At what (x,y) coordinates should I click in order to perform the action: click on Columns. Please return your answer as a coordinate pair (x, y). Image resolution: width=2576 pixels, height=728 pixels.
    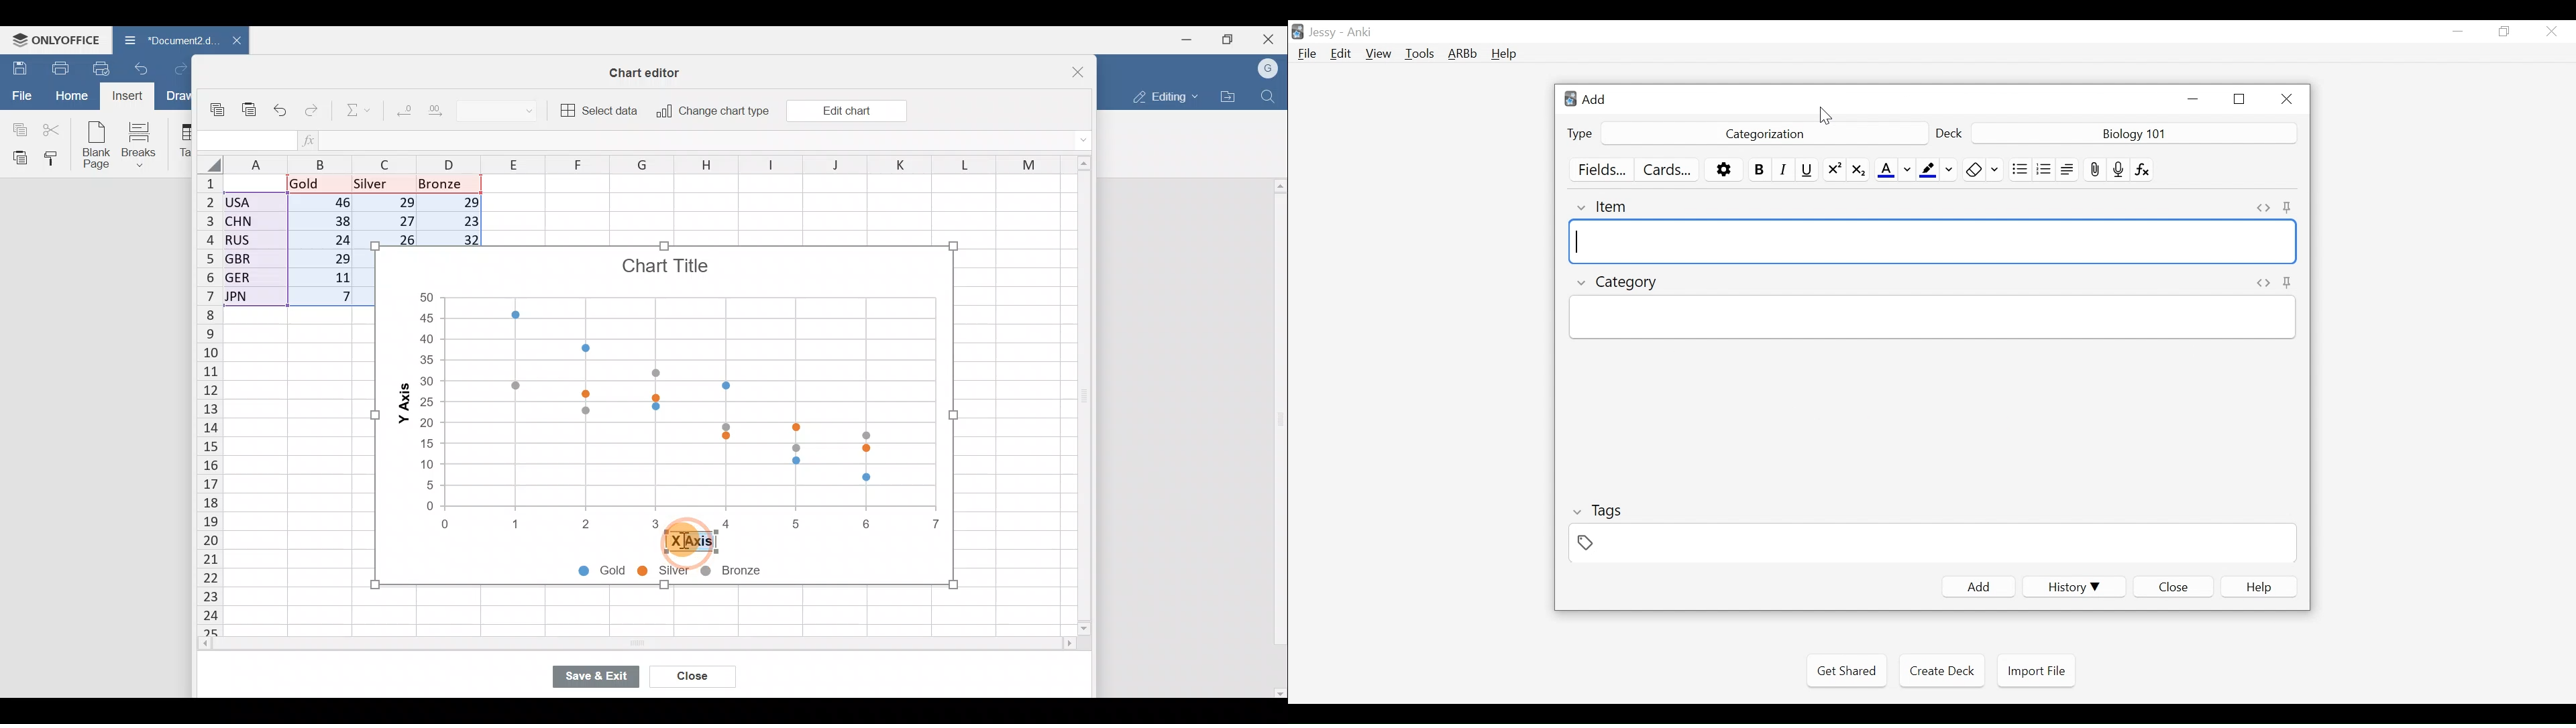
    Looking at the image, I should click on (637, 162).